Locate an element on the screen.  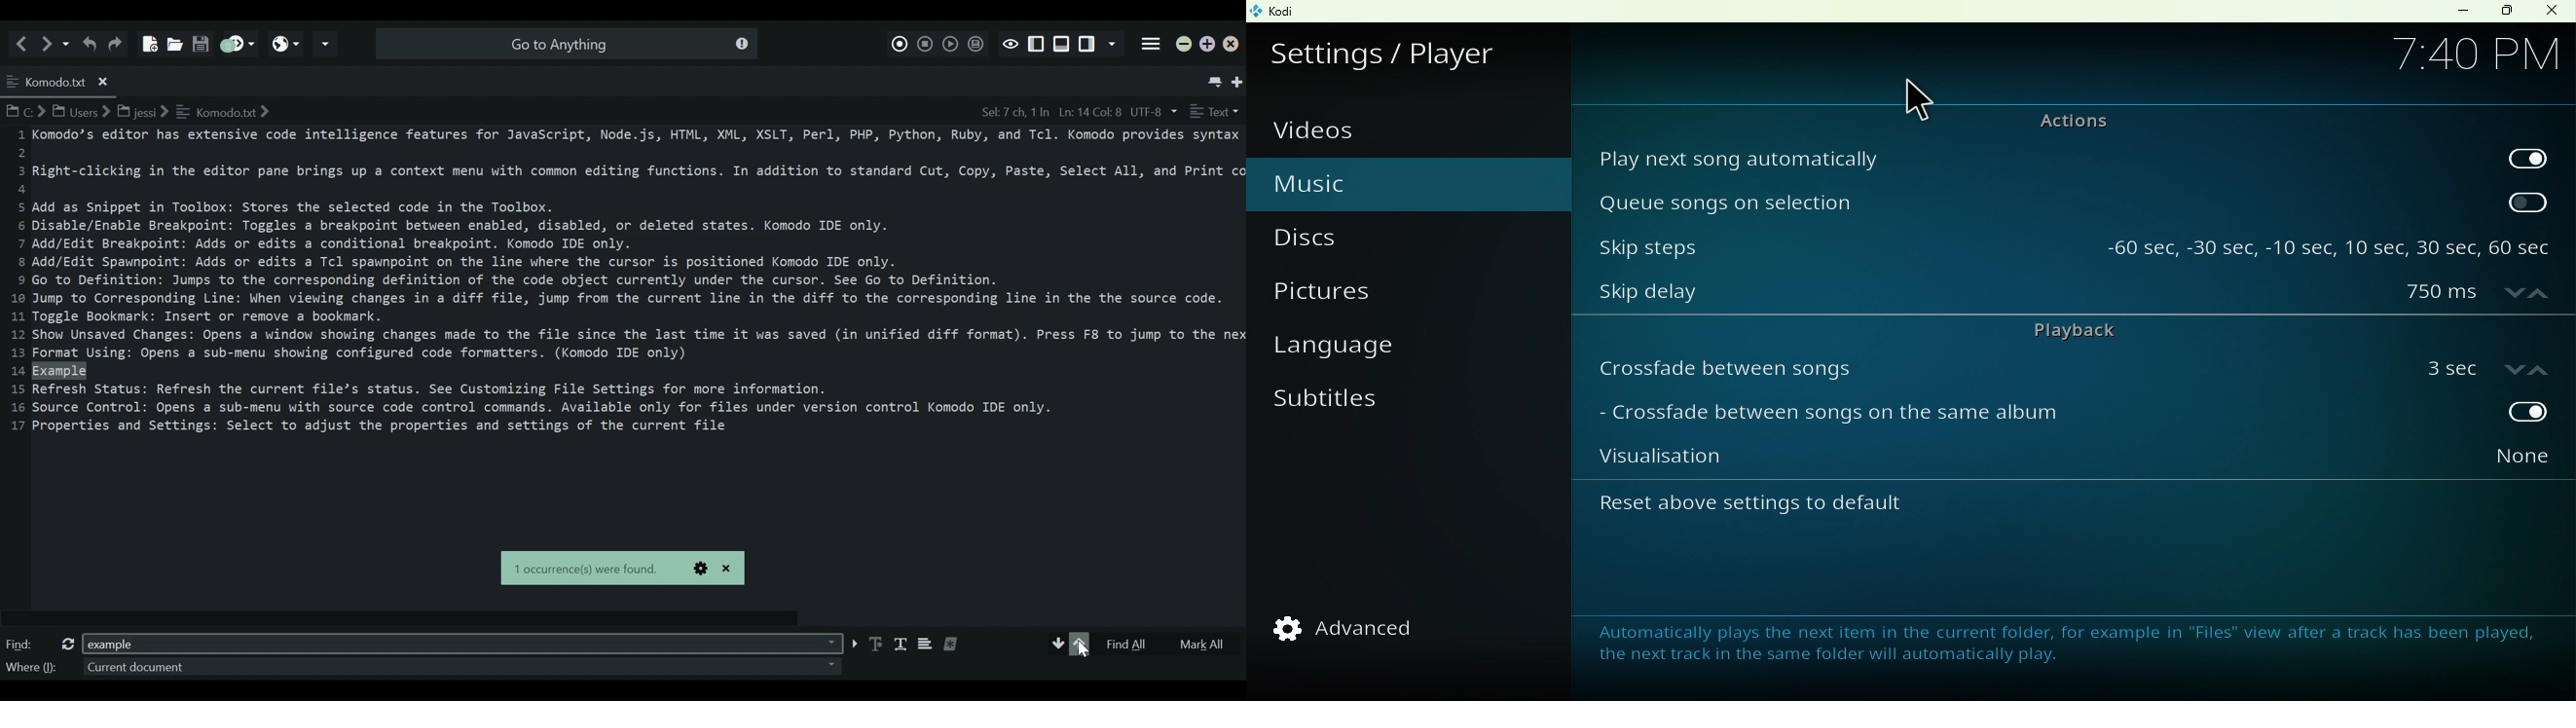
Close is located at coordinates (2551, 12).